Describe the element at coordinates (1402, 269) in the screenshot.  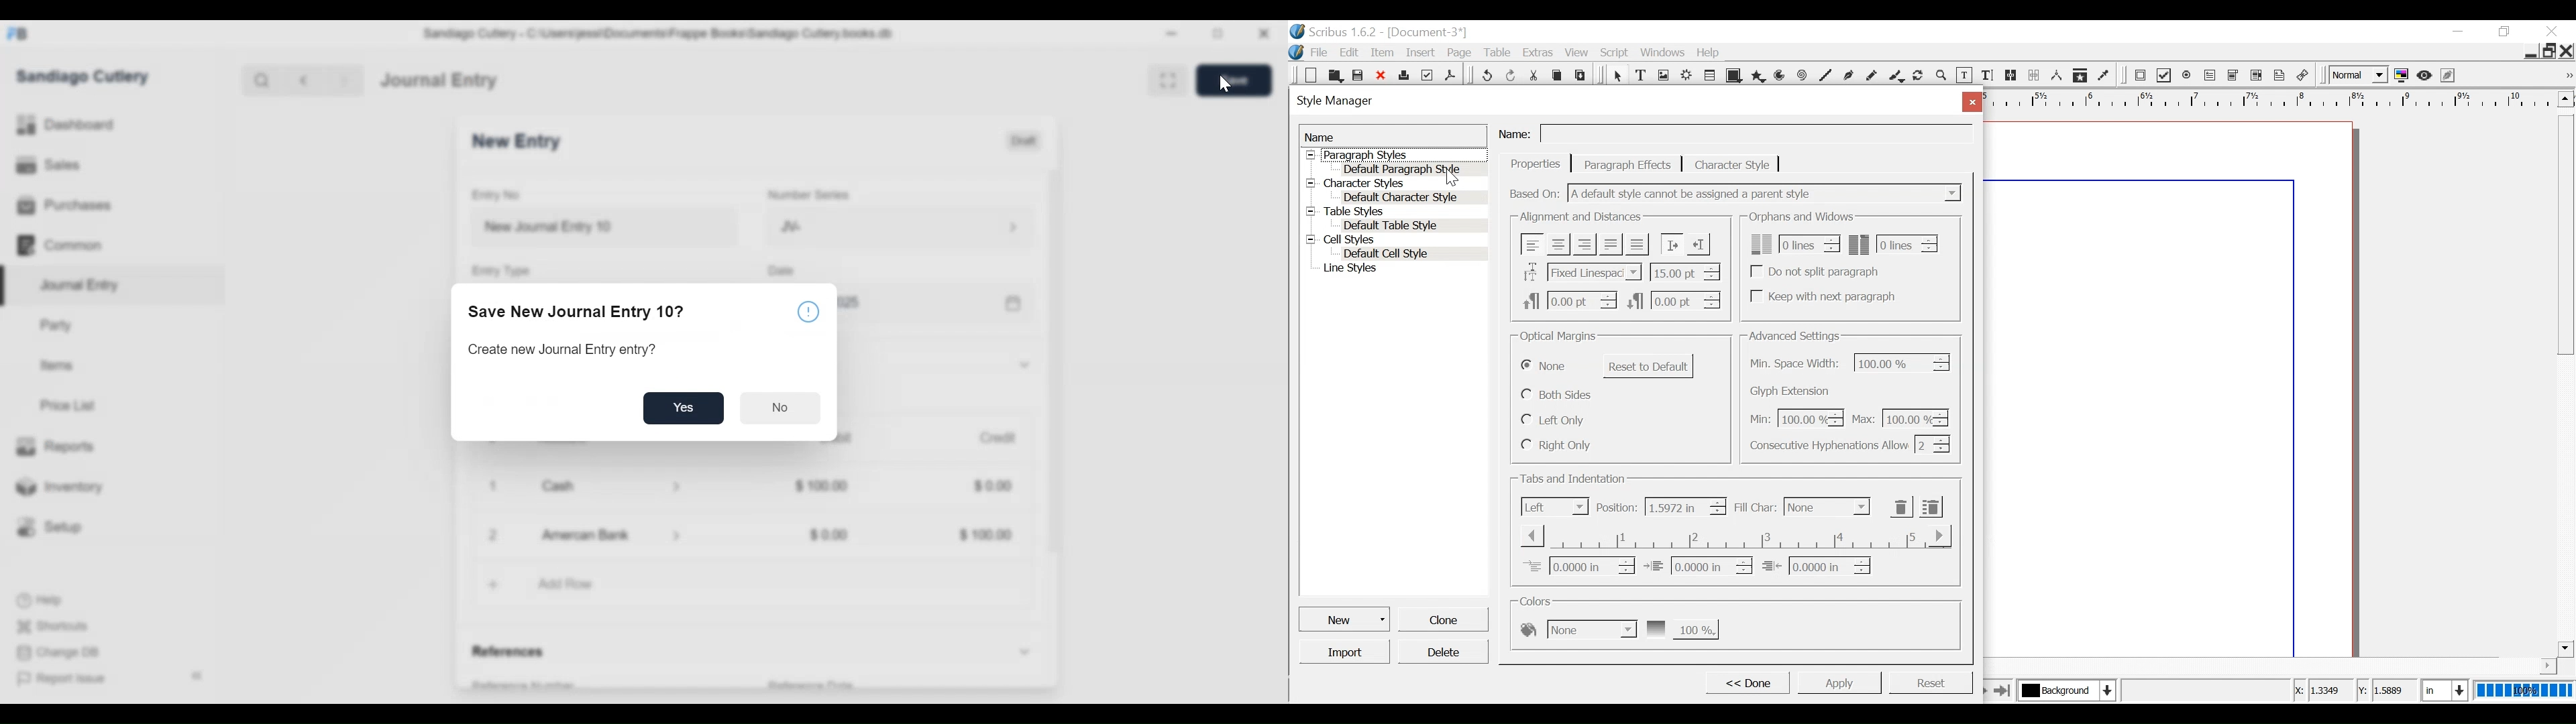
I see `line Styles` at that location.